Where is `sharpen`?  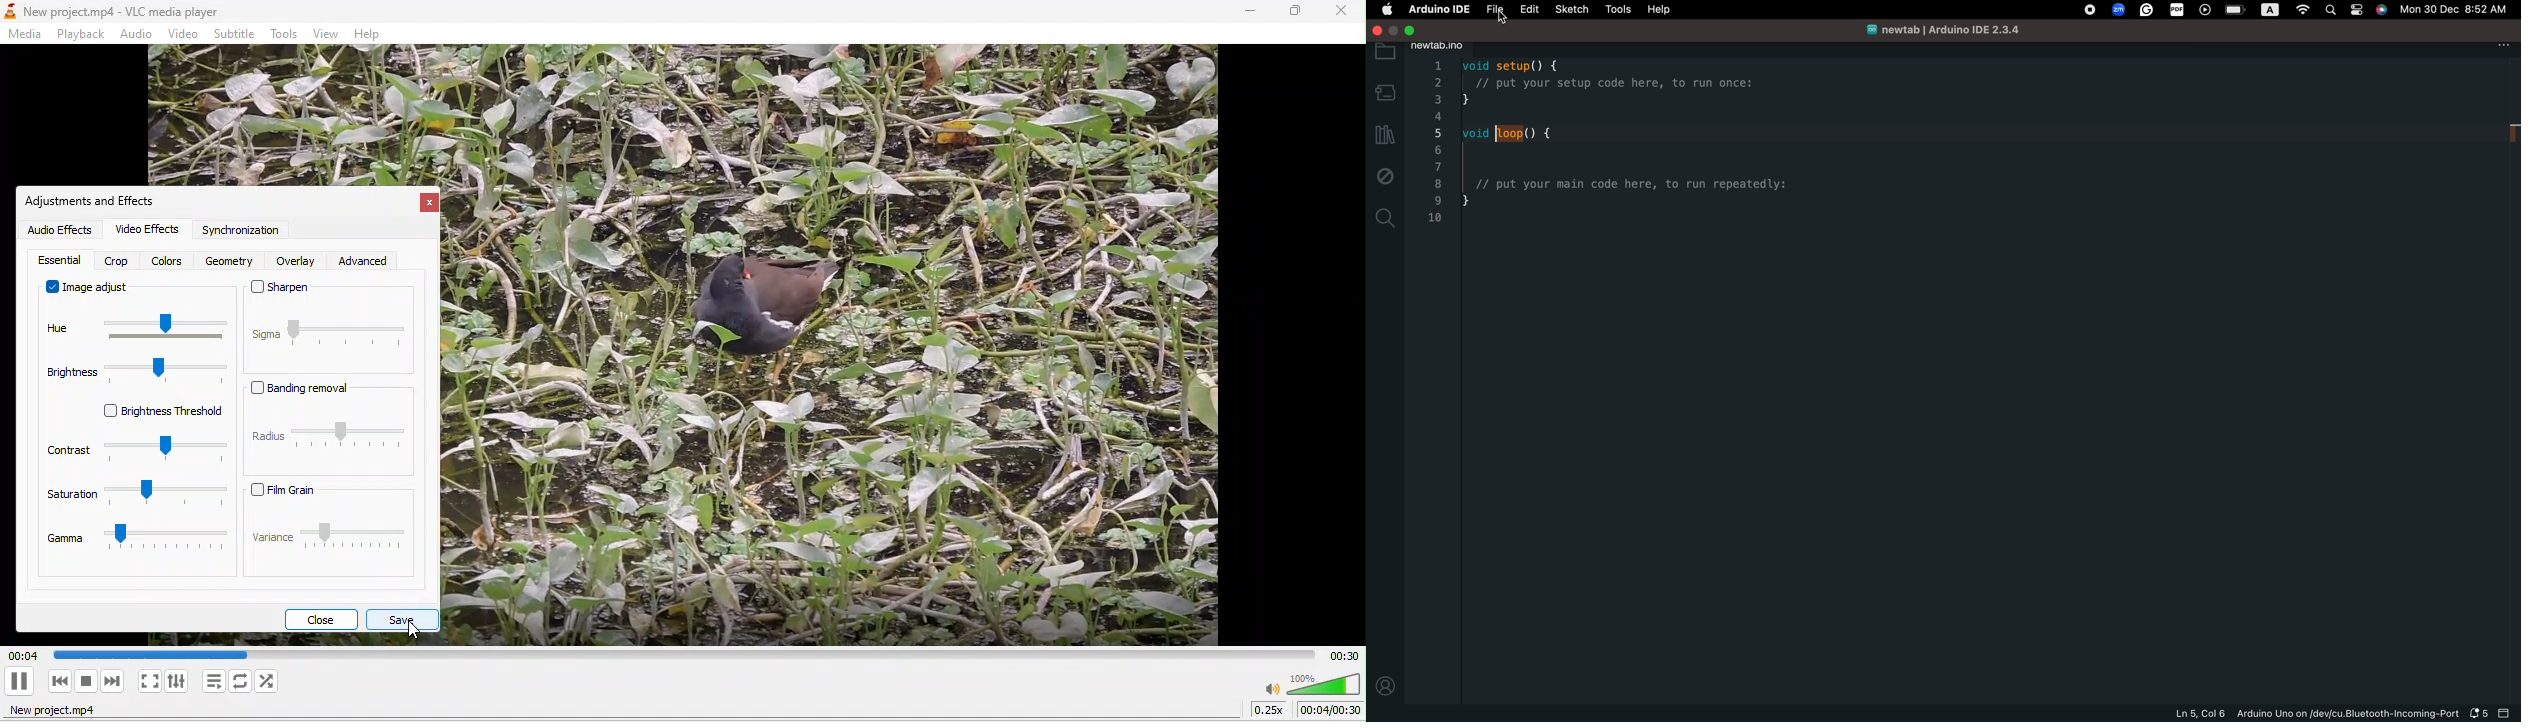 sharpen is located at coordinates (332, 298).